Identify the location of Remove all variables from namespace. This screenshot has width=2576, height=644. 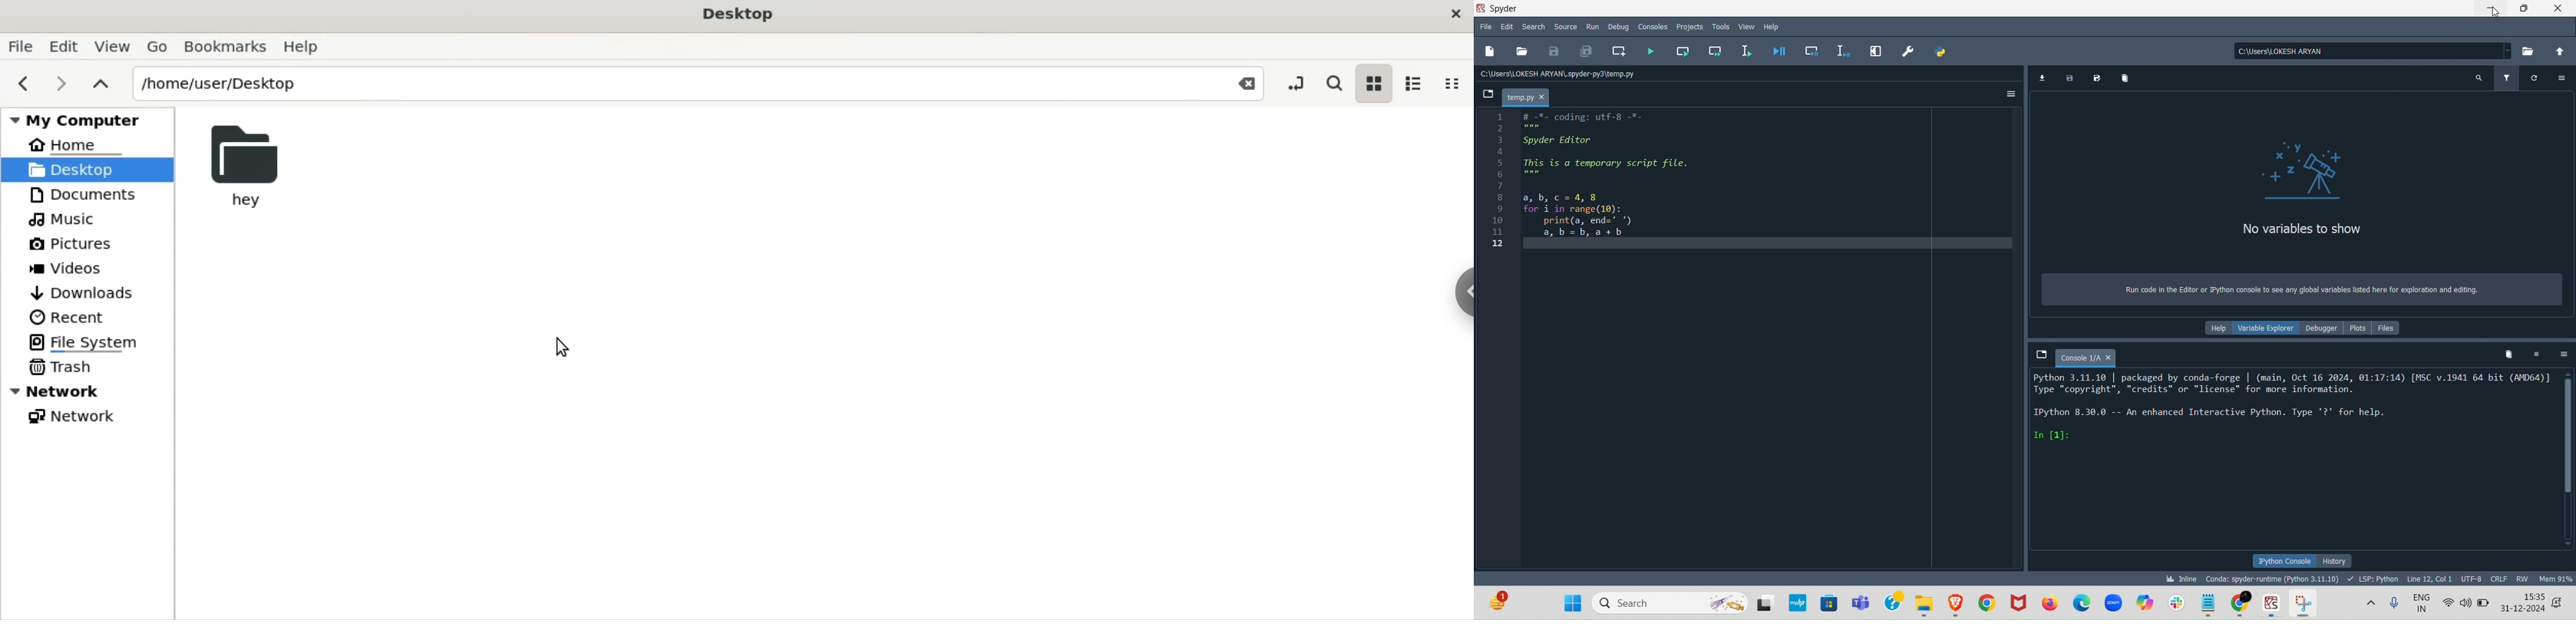
(2509, 354).